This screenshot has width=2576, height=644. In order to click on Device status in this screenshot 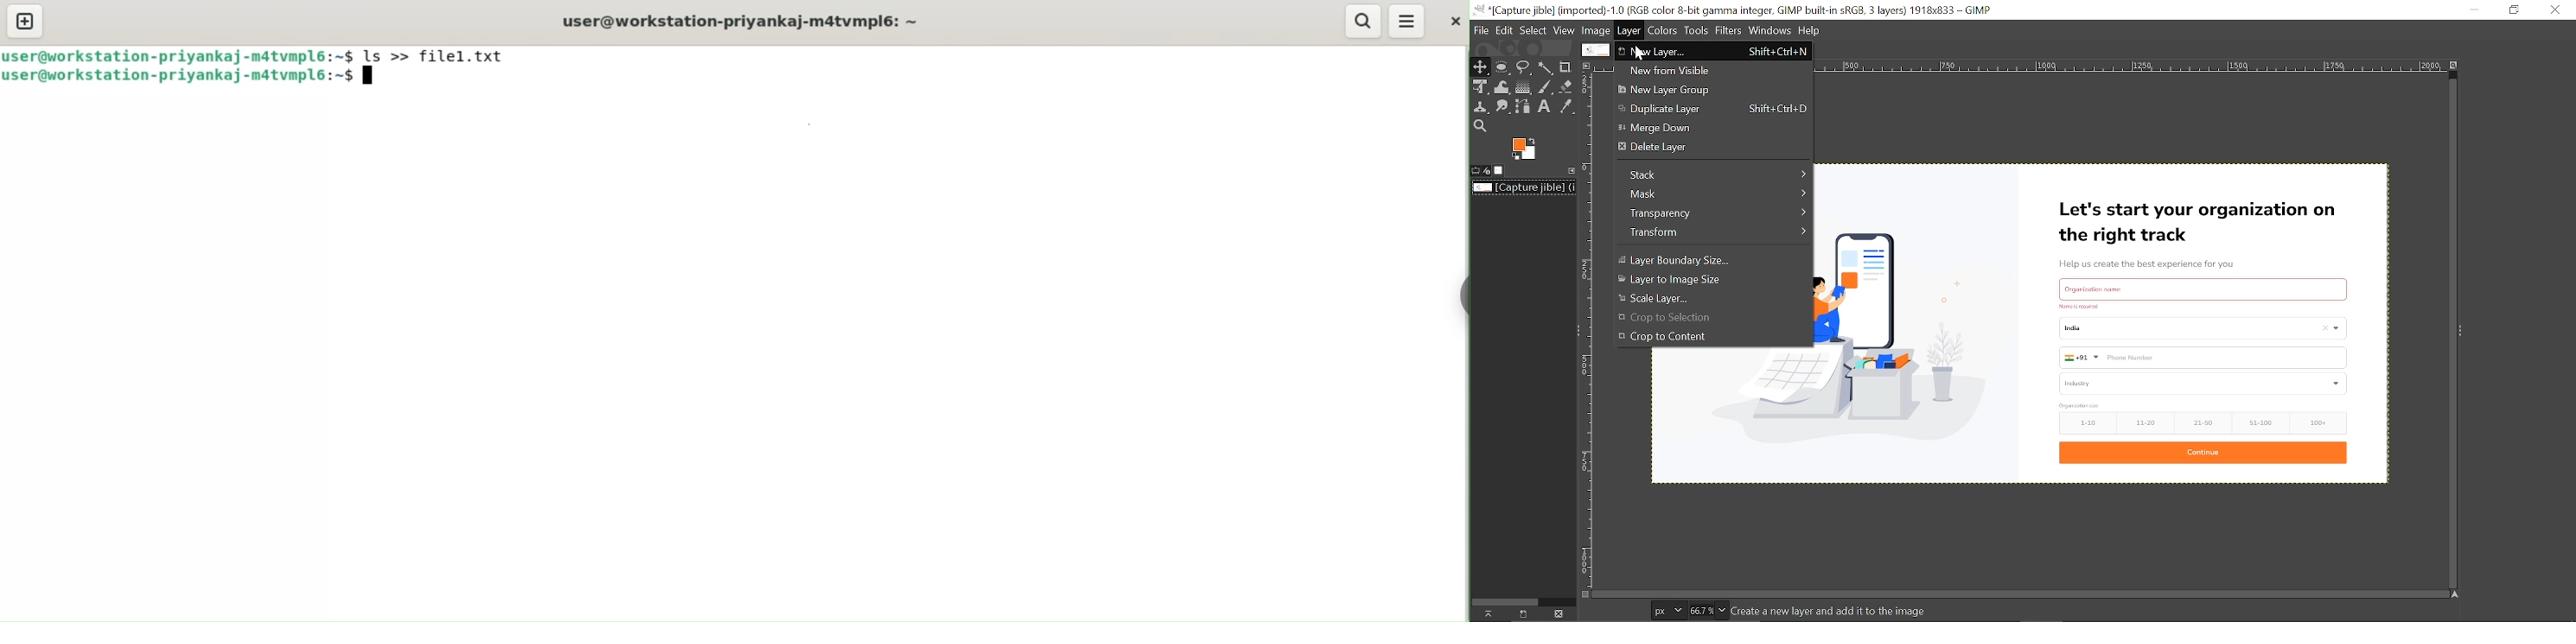, I will do `click(1487, 171)`.